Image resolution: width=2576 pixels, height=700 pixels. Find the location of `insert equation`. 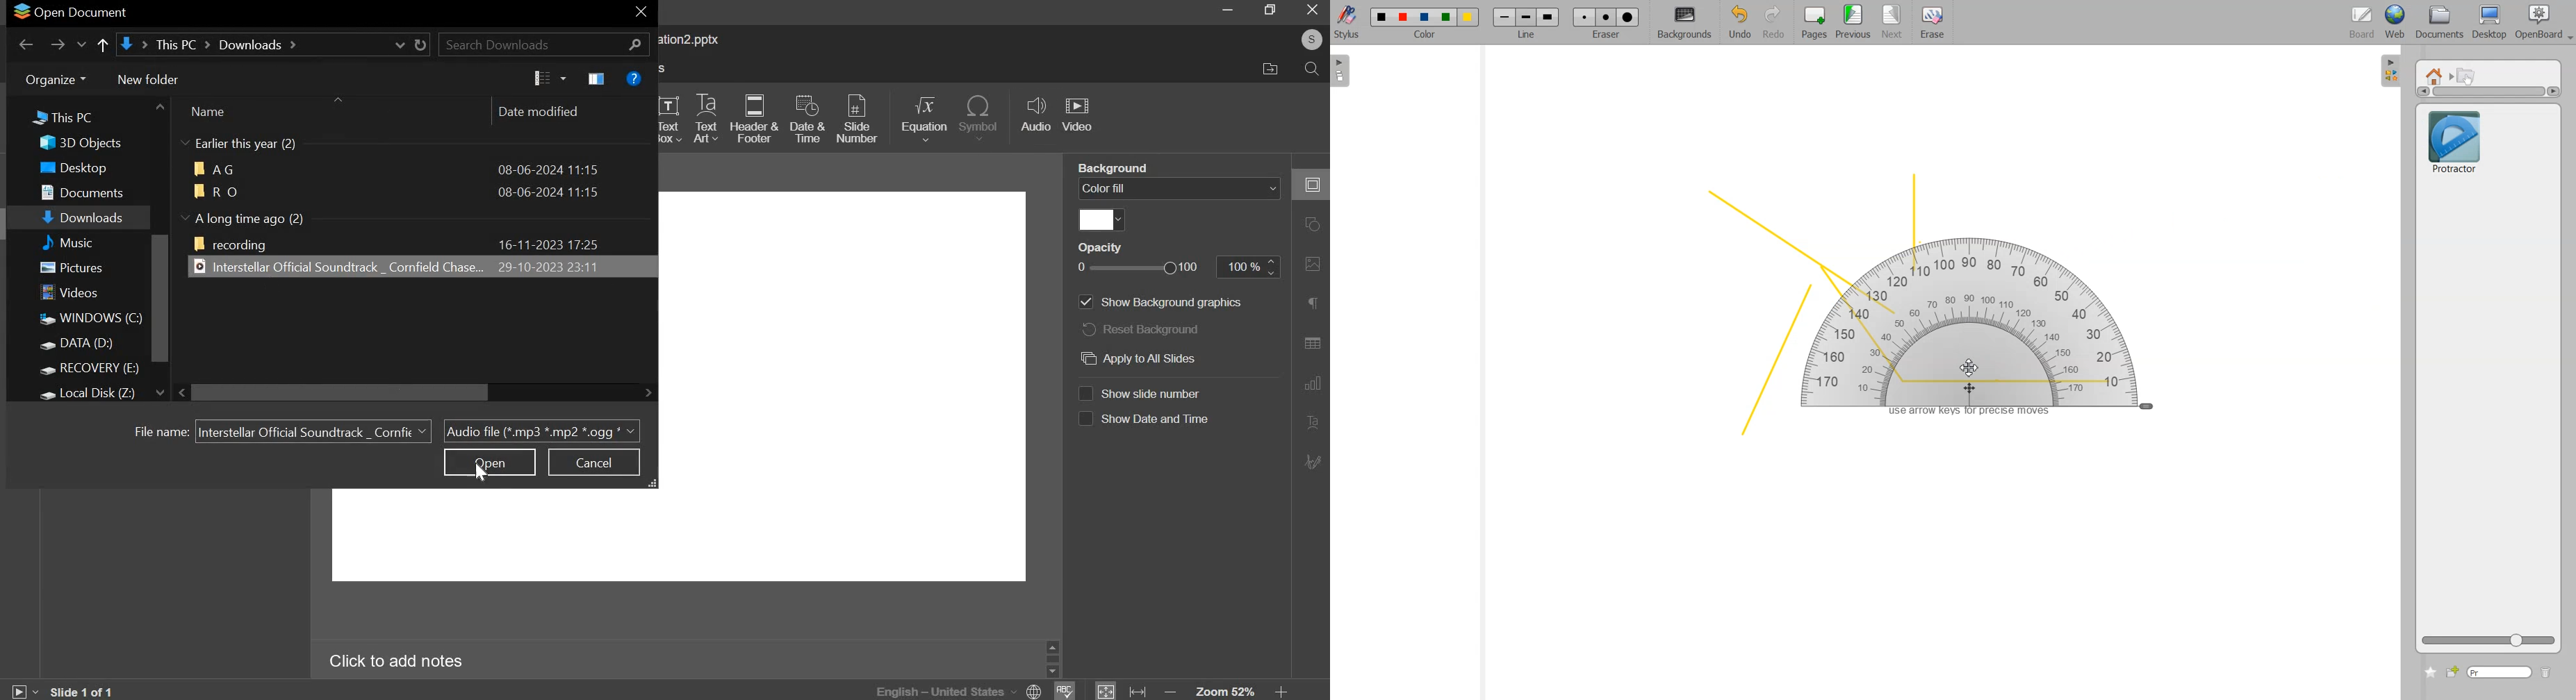

insert equation is located at coordinates (927, 119).